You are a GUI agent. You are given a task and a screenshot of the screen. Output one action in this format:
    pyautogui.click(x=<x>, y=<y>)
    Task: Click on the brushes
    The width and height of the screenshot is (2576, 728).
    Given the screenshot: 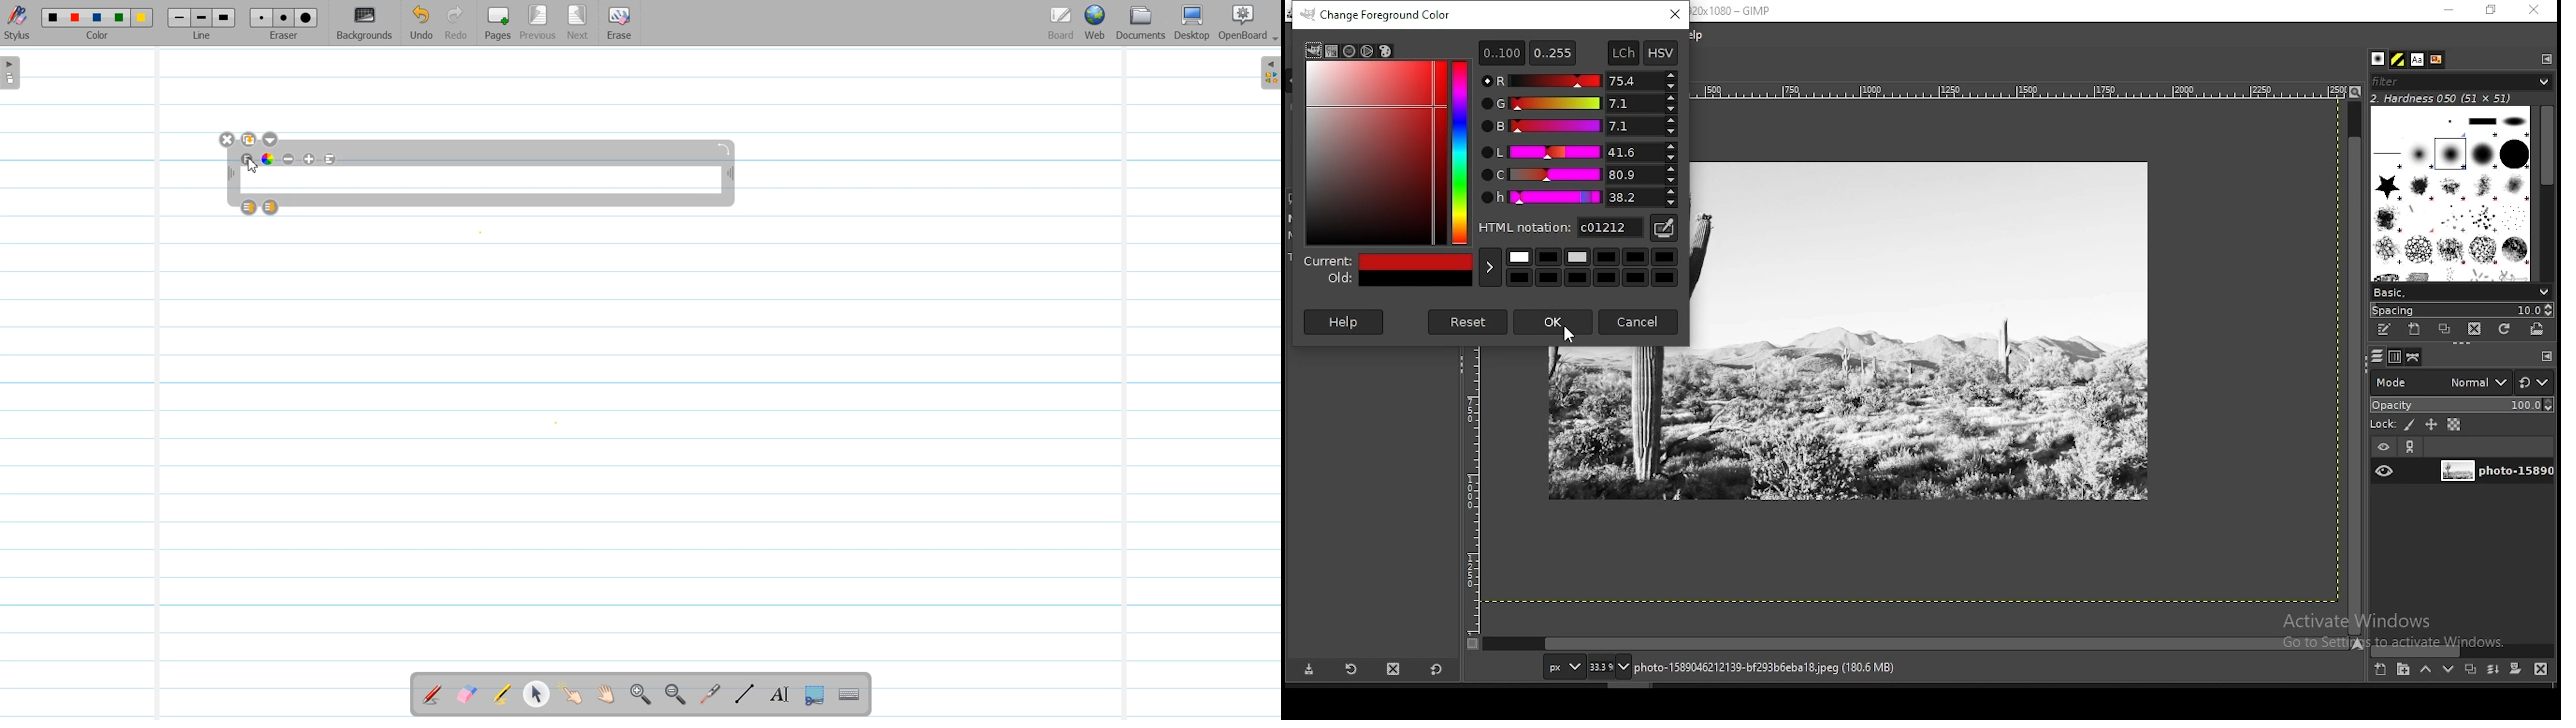 What is the action you would take?
    pyautogui.click(x=2380, y=59)
    